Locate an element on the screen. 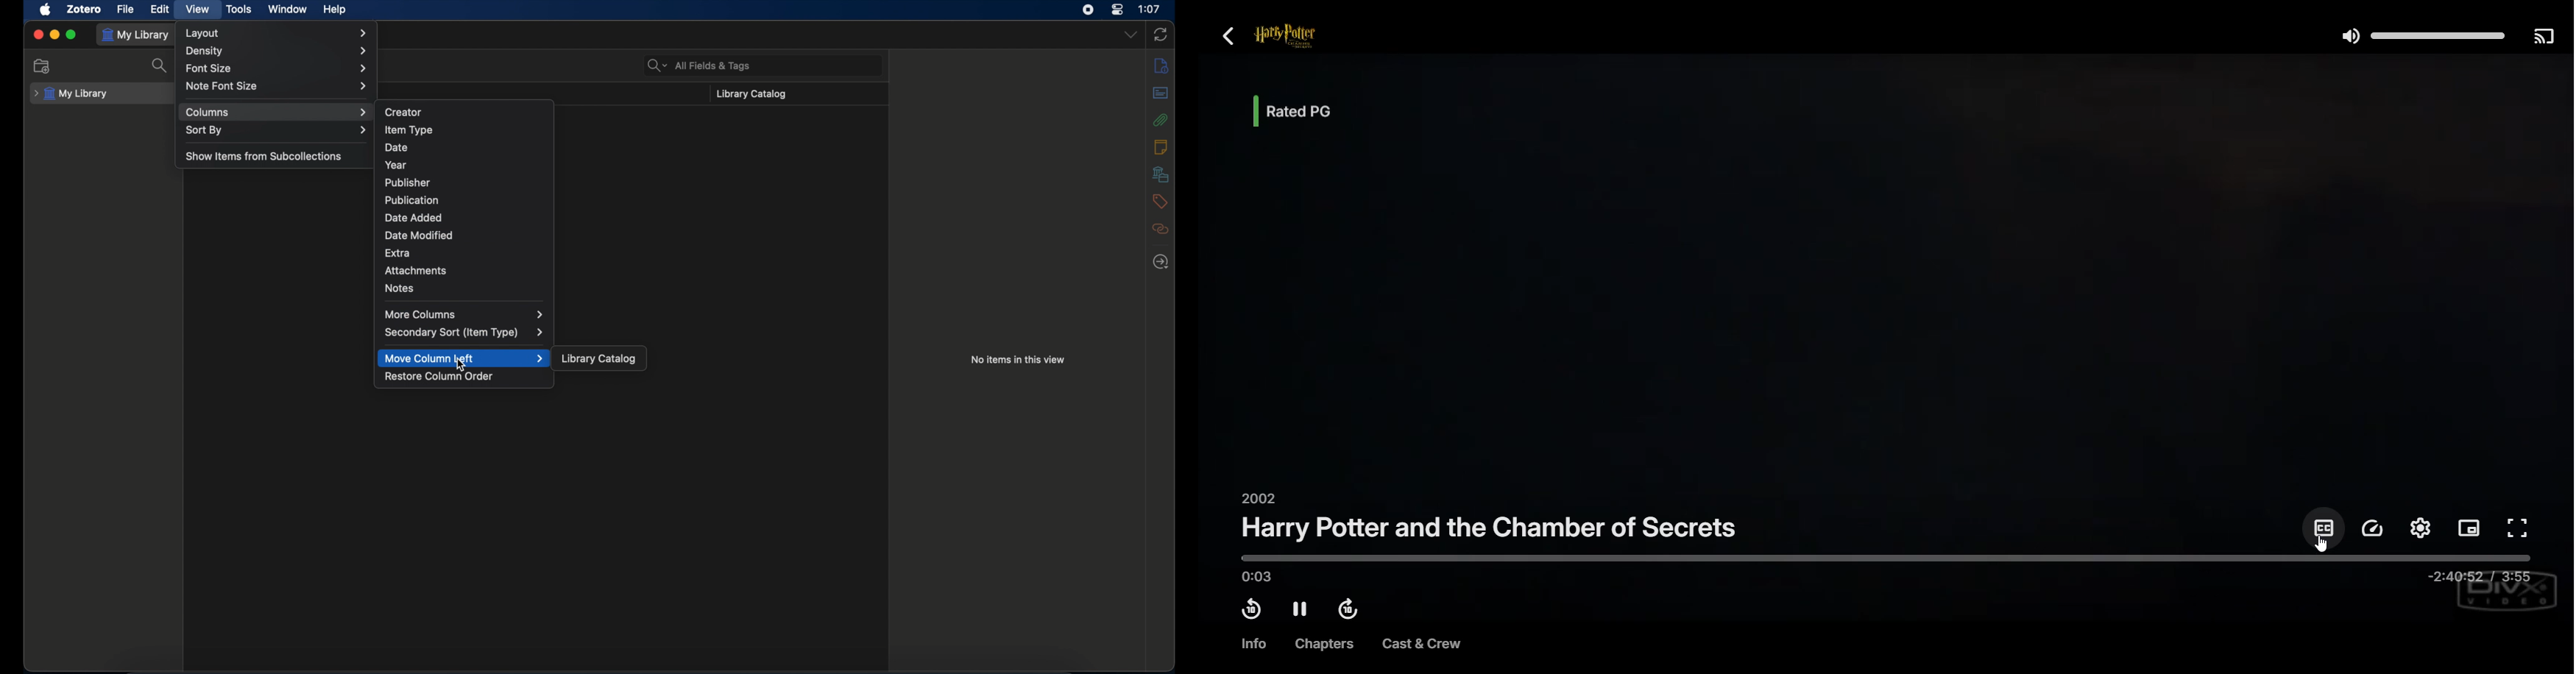 The width and height of the screenshot is (2576, 700). minimize is located at coordinates (54, 34).